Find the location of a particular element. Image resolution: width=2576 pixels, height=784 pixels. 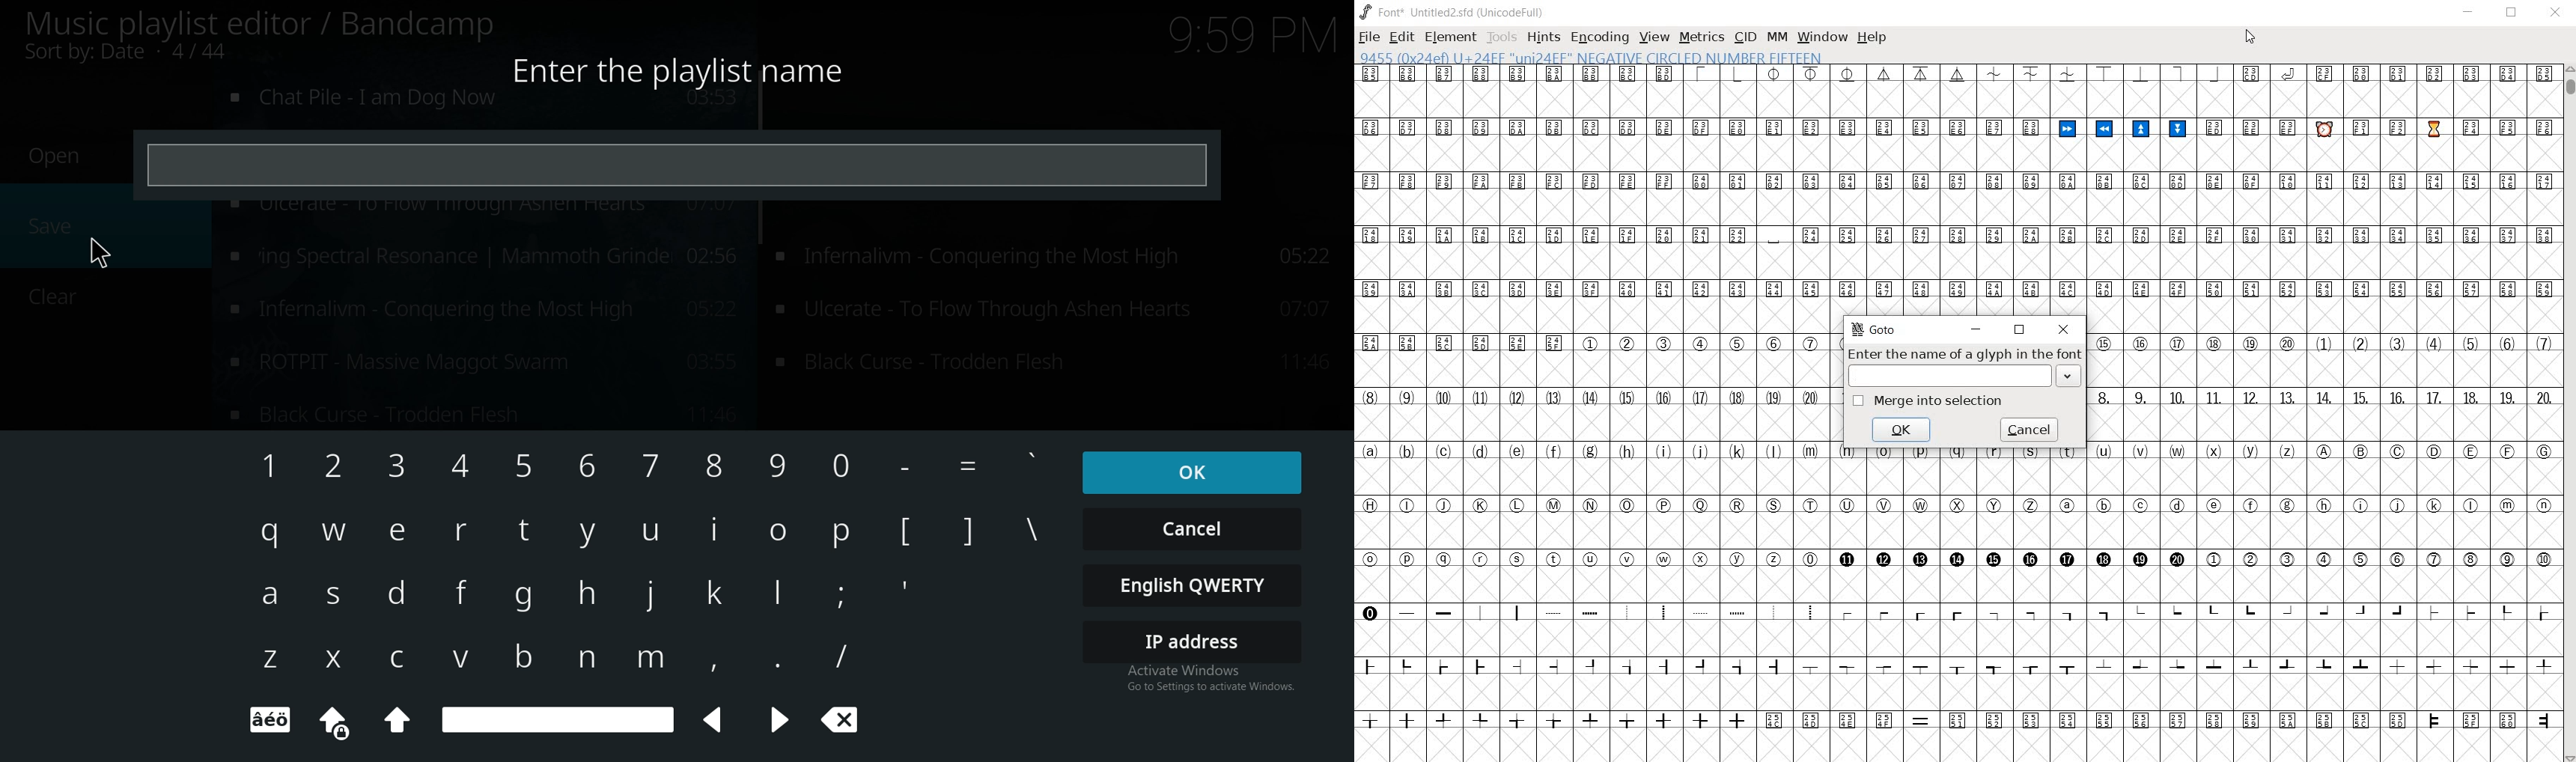

keyboard input is located at coordinates (649, 533).